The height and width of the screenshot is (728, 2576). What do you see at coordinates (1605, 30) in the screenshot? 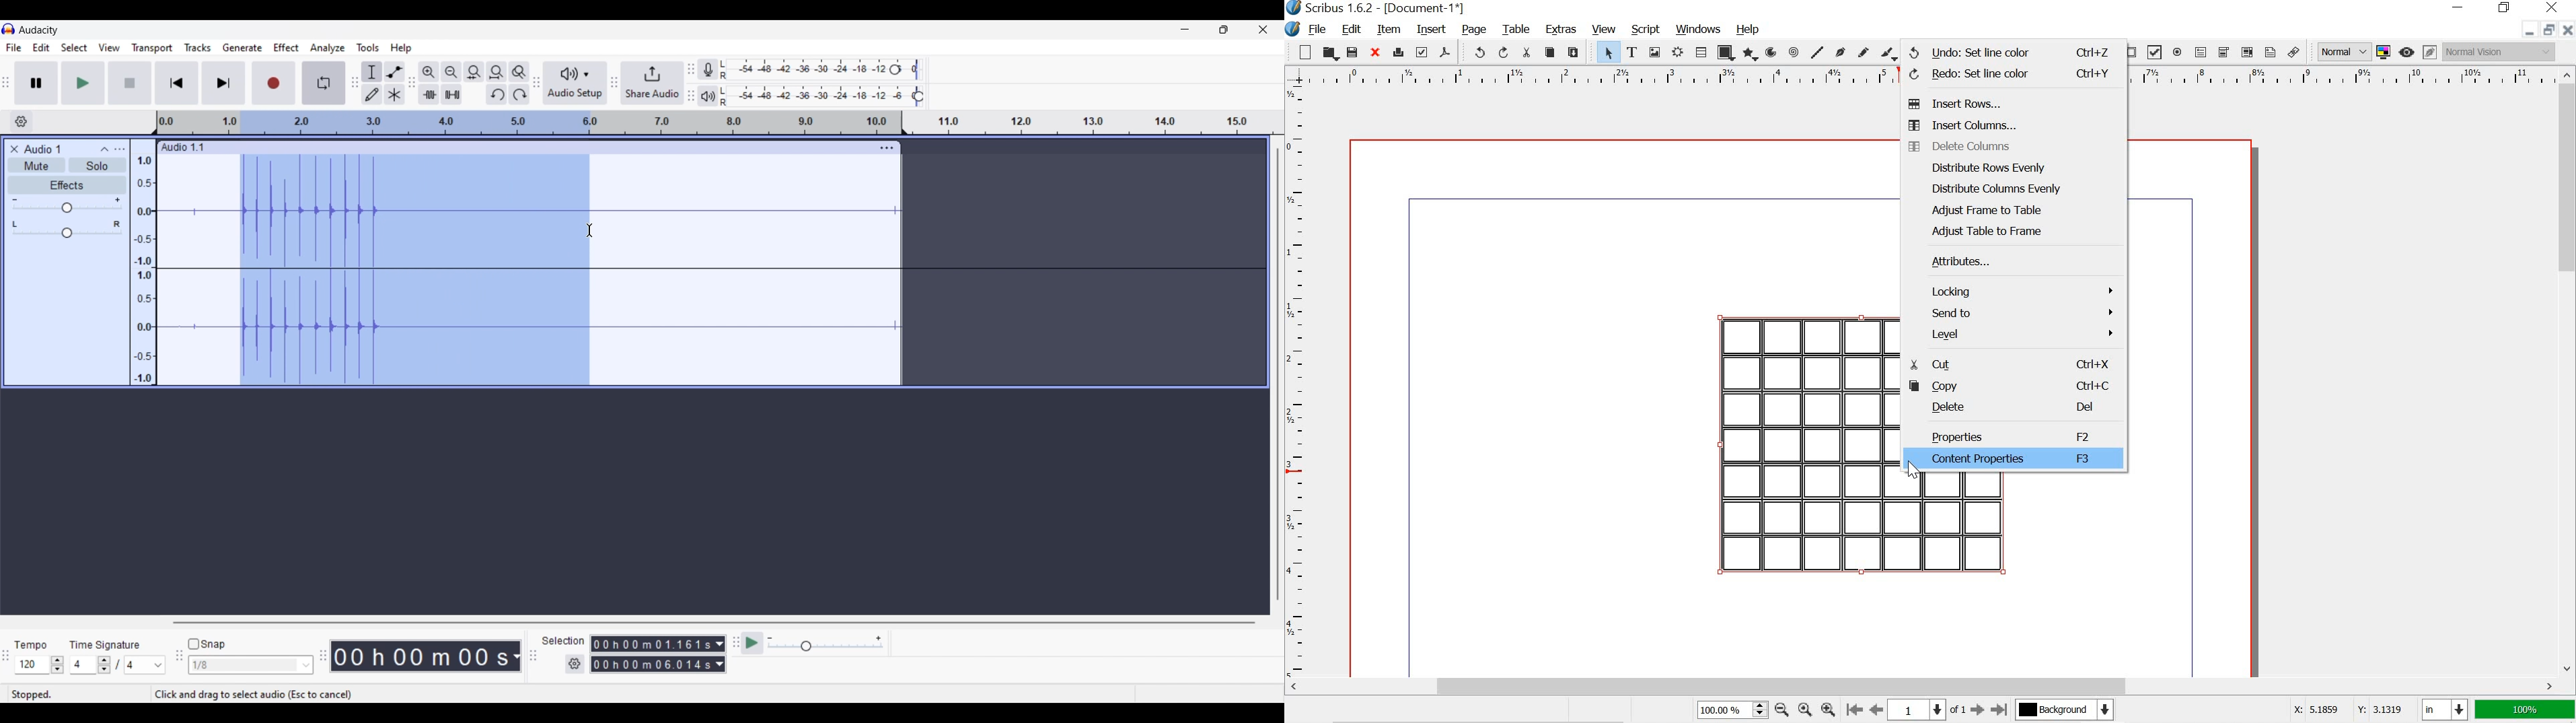
I see `view` at bounding box center [1605, 30].